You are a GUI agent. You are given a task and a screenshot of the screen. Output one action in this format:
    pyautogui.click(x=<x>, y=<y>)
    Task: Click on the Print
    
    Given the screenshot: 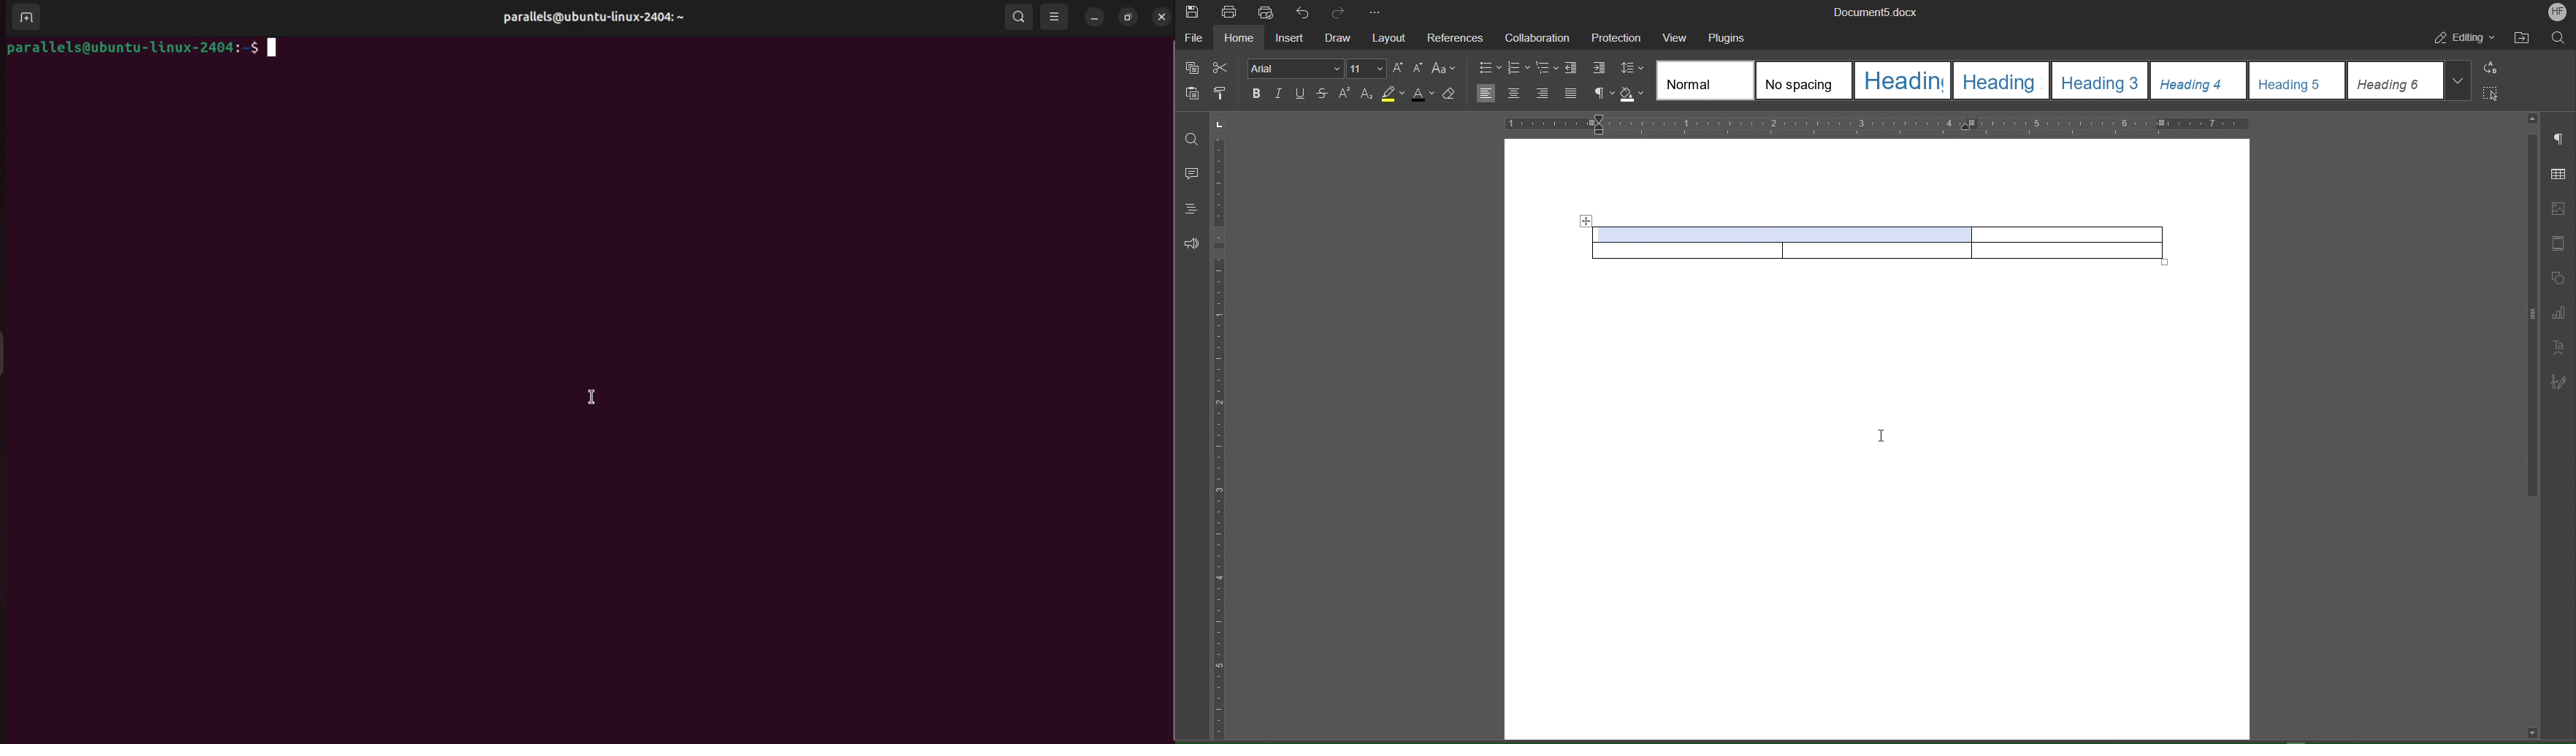 What is the action you would take?
    pyautogui.click(x=1229, y=12)
    